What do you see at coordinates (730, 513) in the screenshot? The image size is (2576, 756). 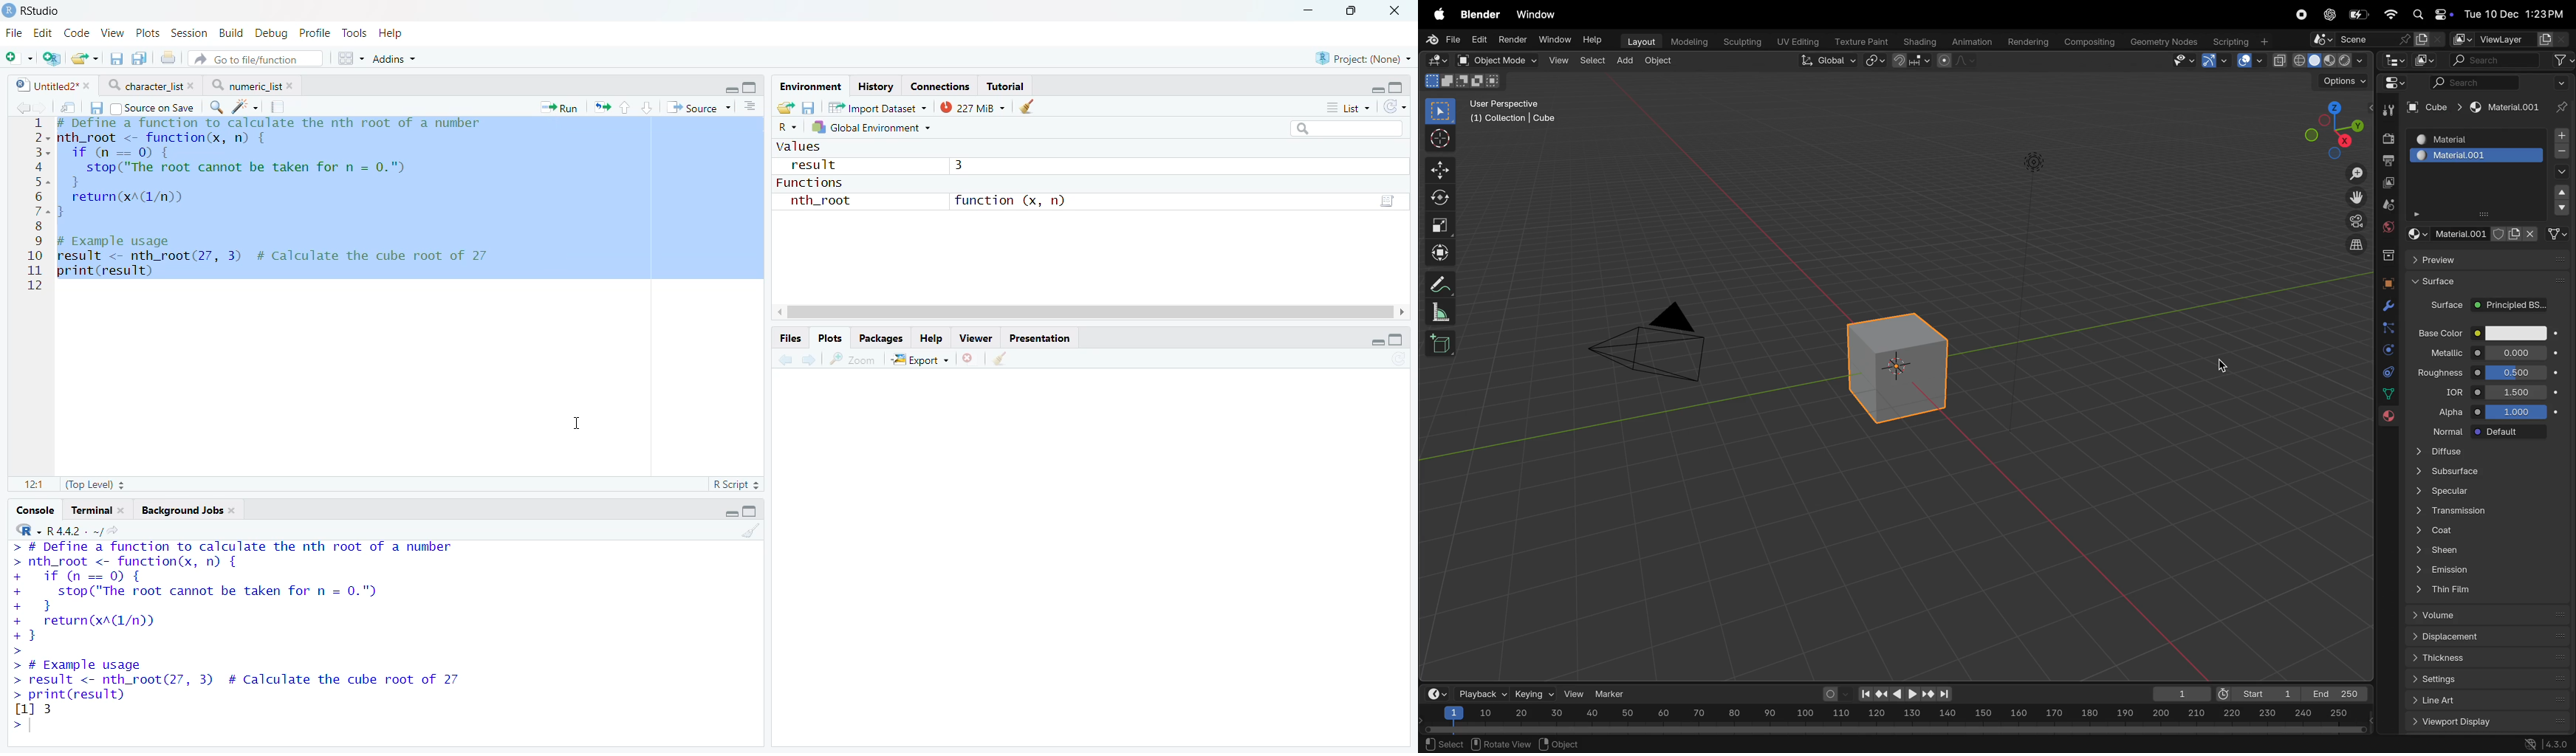 I see `Hide` at bounding box center [730, 513].